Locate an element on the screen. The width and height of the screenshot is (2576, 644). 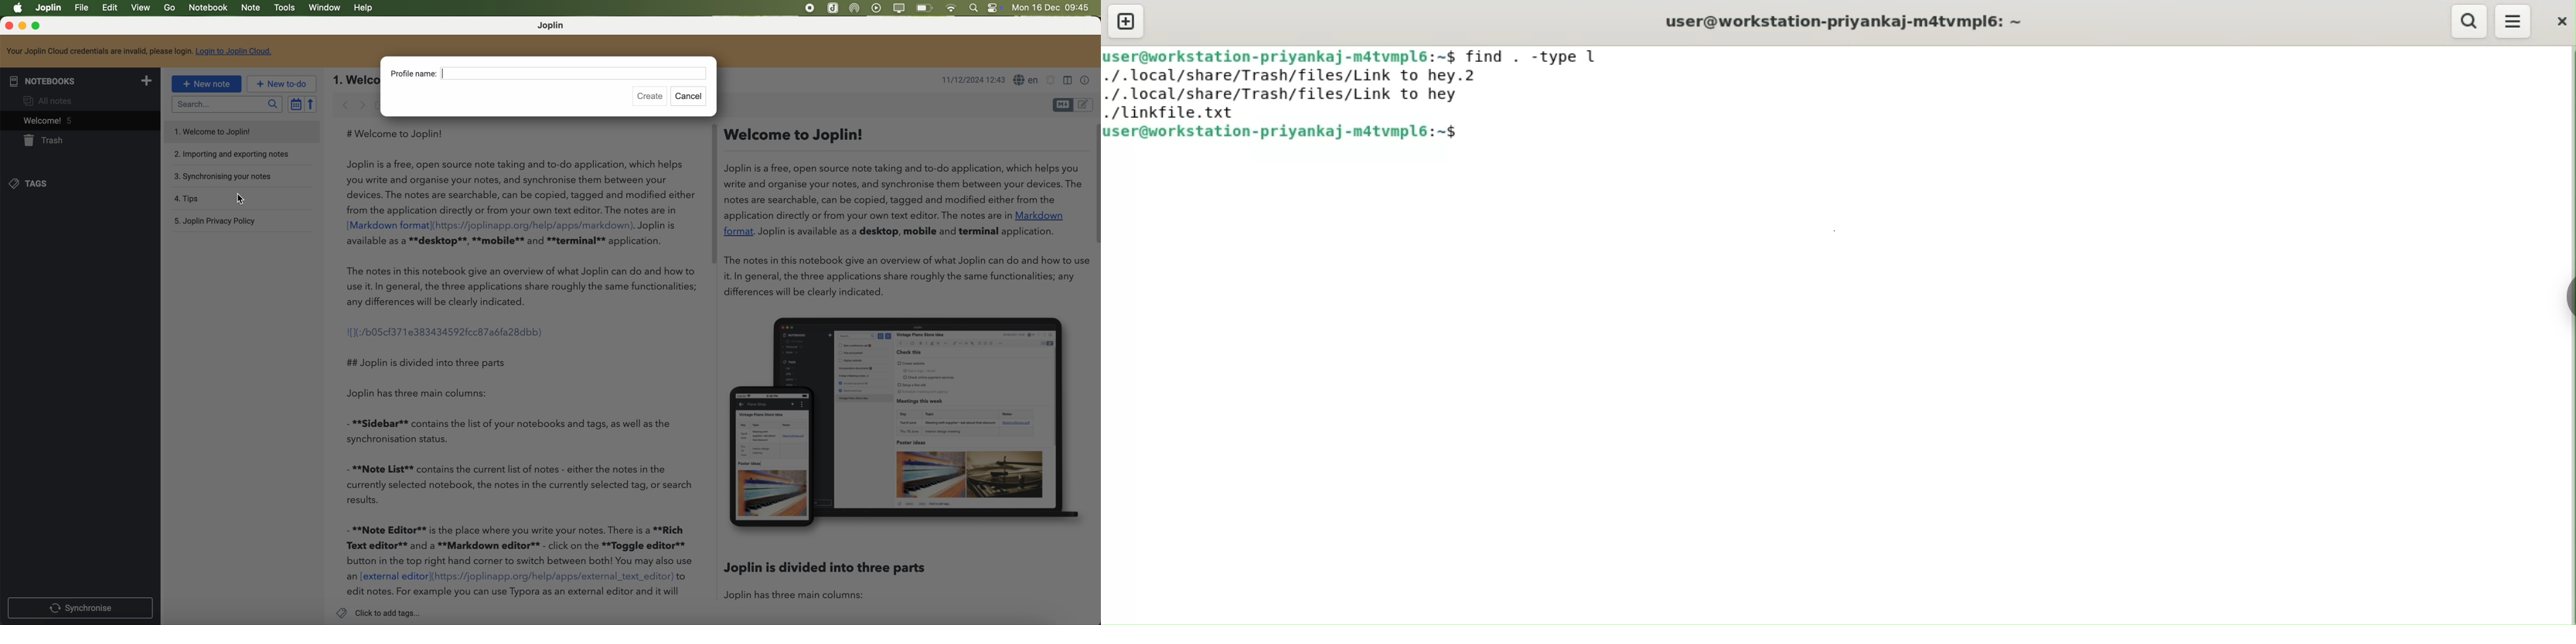
play is located at coordinates (877, 8).